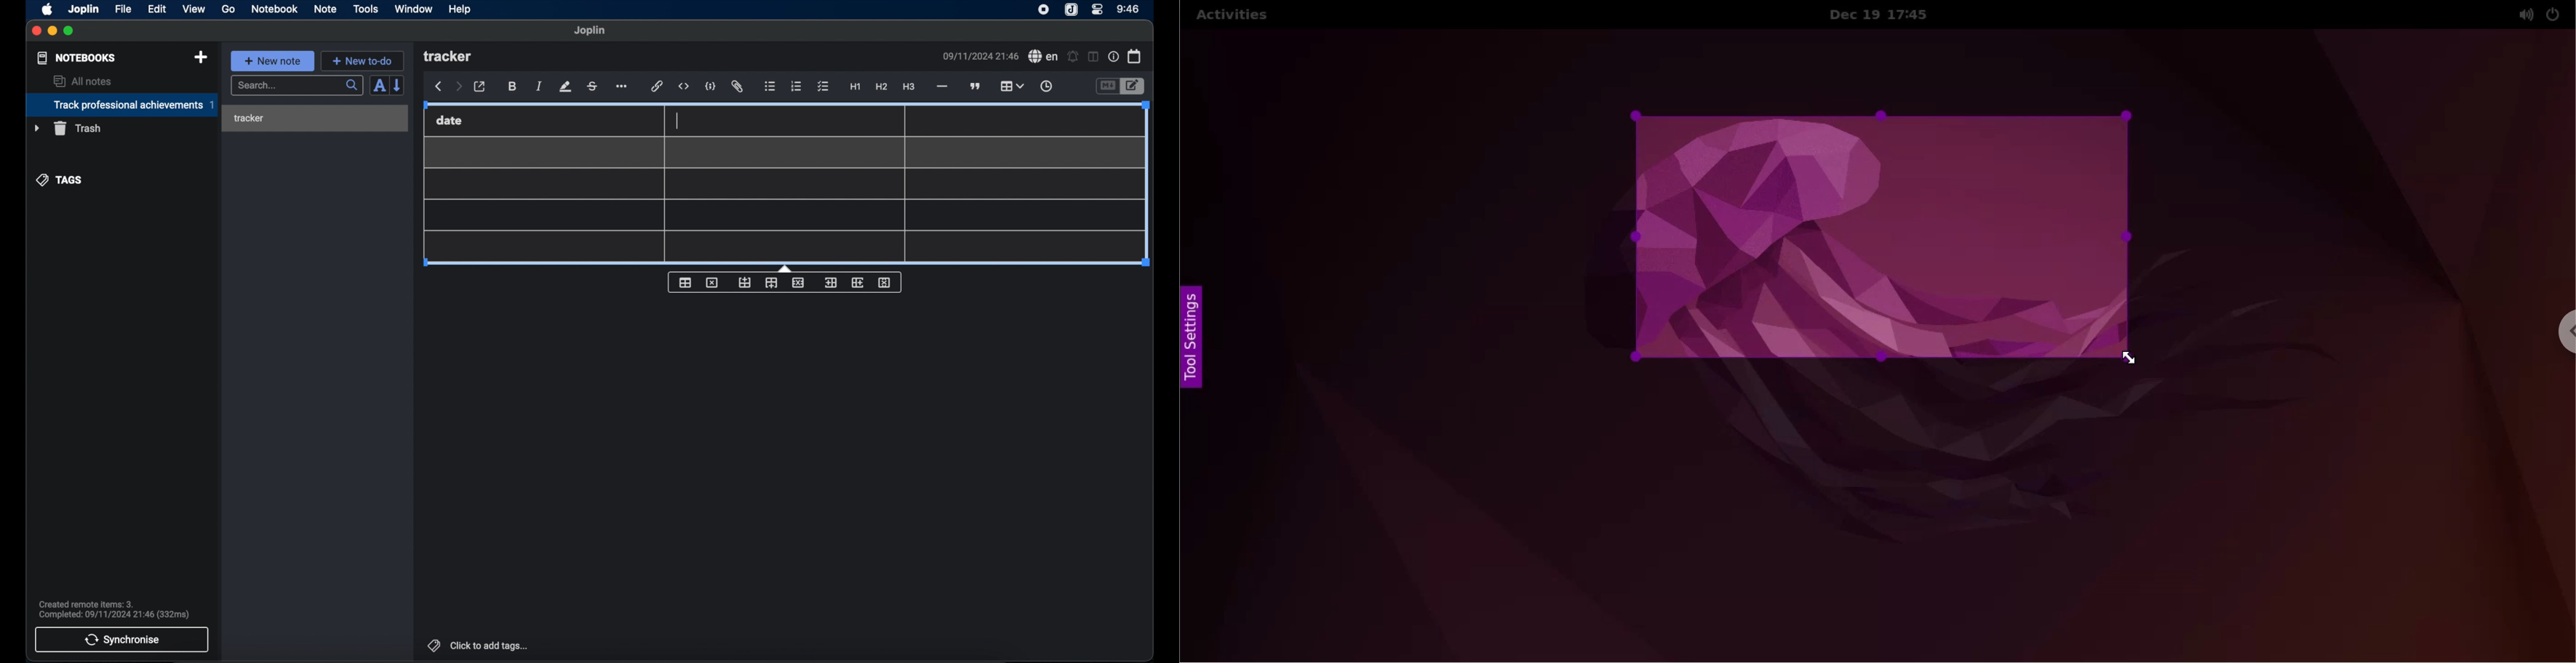 The height and width of the screenshot is (672, 2576). Describe the element at coordinates (539, 87) in the screenshot. I see `italic` at that location.